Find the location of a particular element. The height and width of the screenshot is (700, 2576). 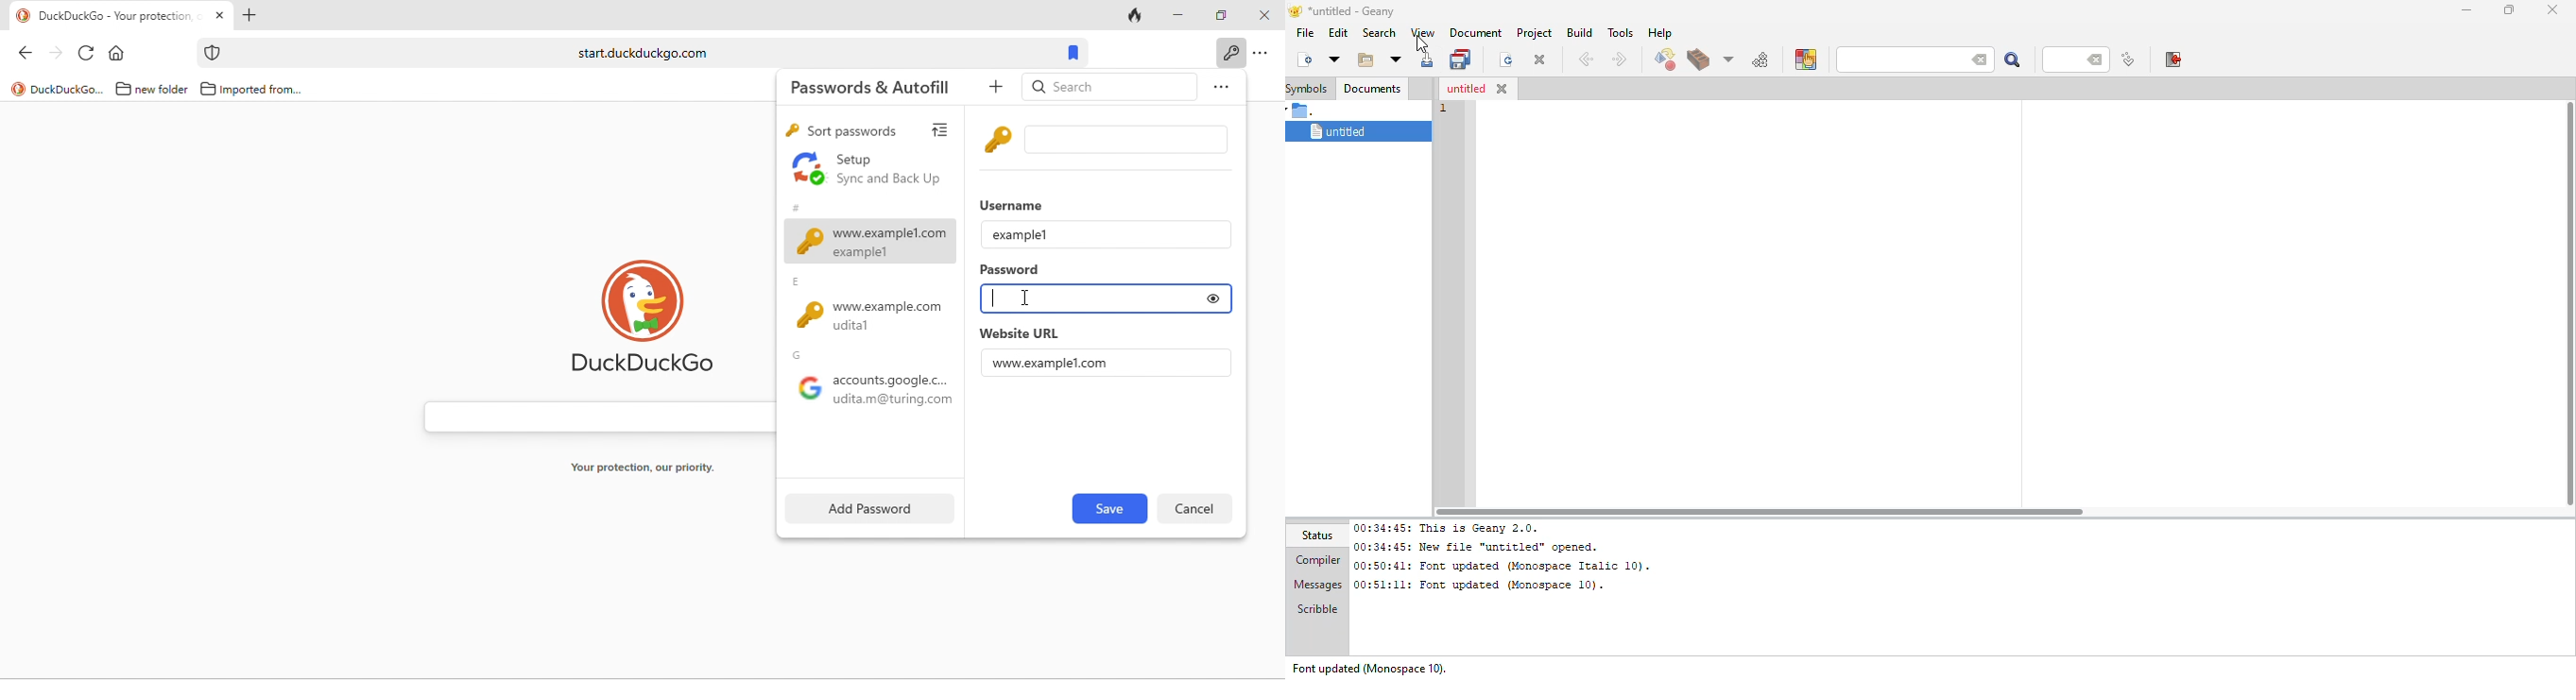

maximize is located at coordinates (1218, 13).